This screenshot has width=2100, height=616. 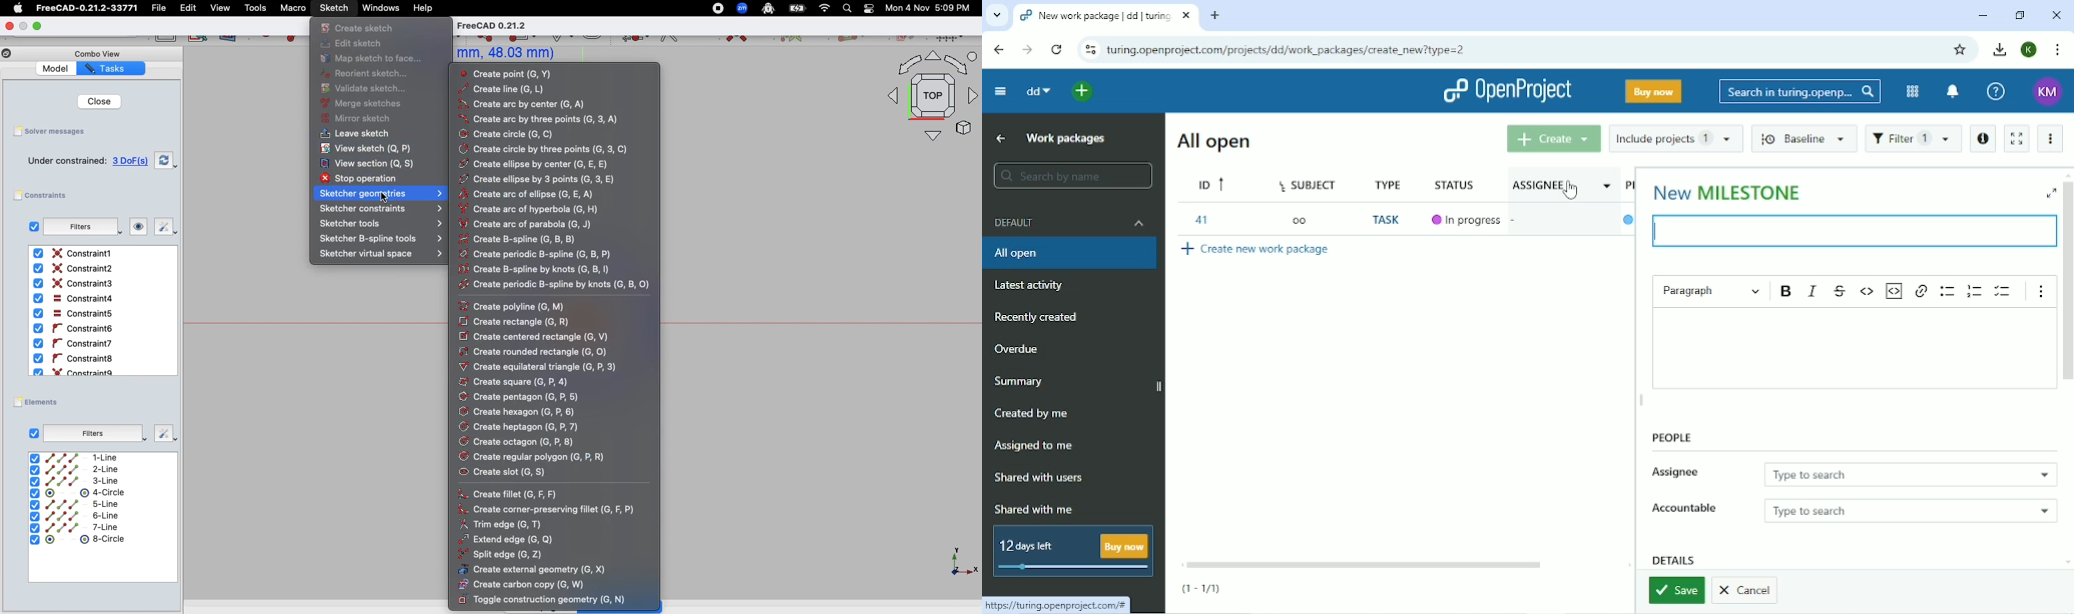 I want to click on Reload this page, so click(x=1058, y=49).